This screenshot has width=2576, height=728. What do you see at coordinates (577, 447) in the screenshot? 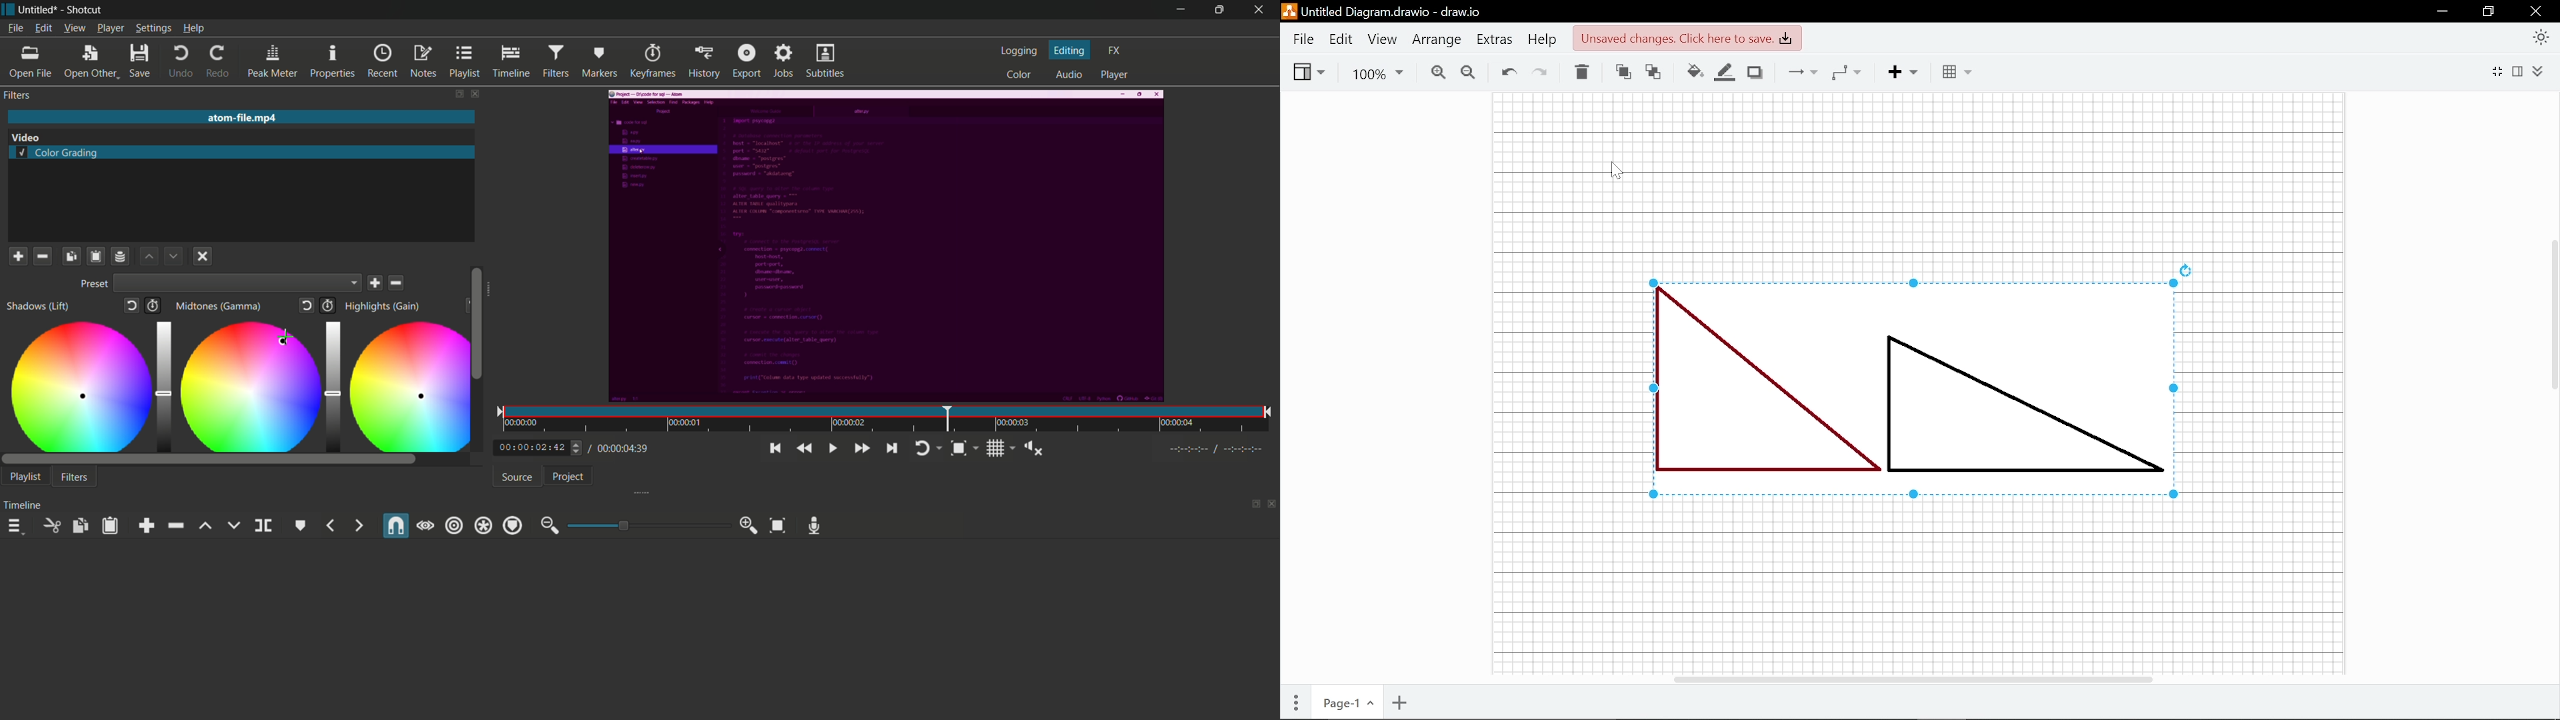
I see `toggle buttons` at bounding box center [577, 447].